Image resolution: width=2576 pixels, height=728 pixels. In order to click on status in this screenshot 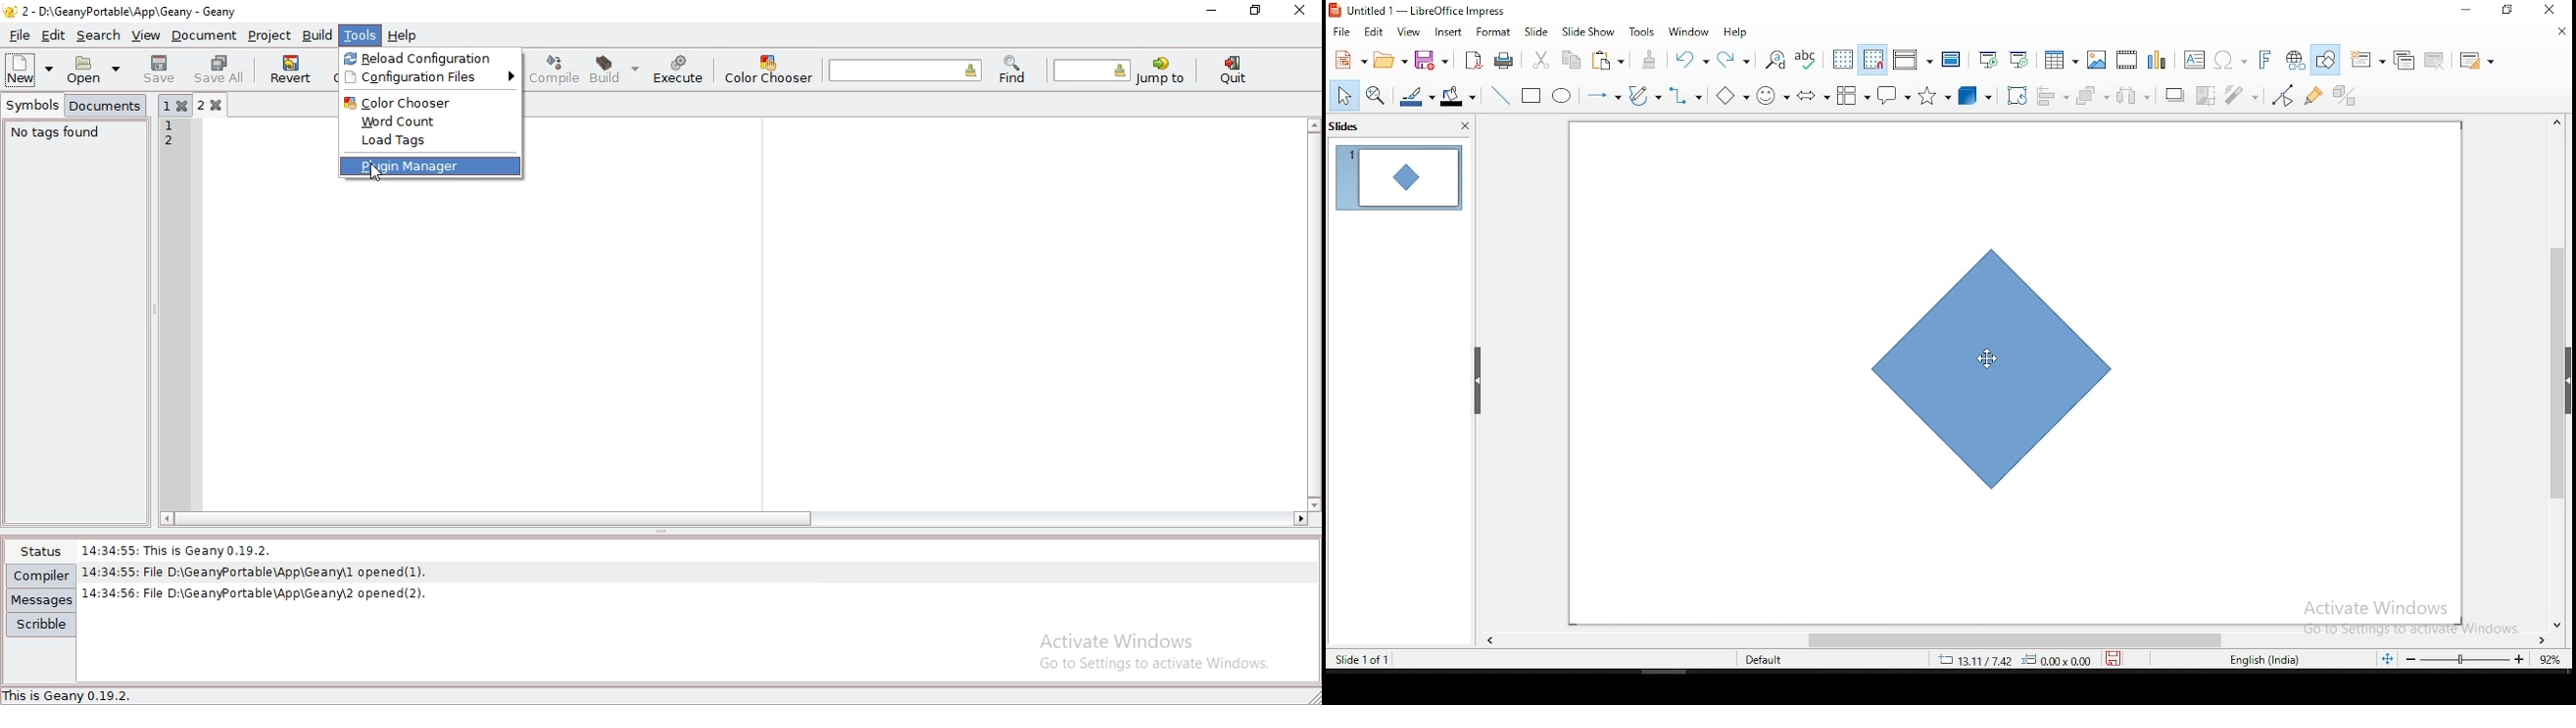, I will do `click(38, 551)`.